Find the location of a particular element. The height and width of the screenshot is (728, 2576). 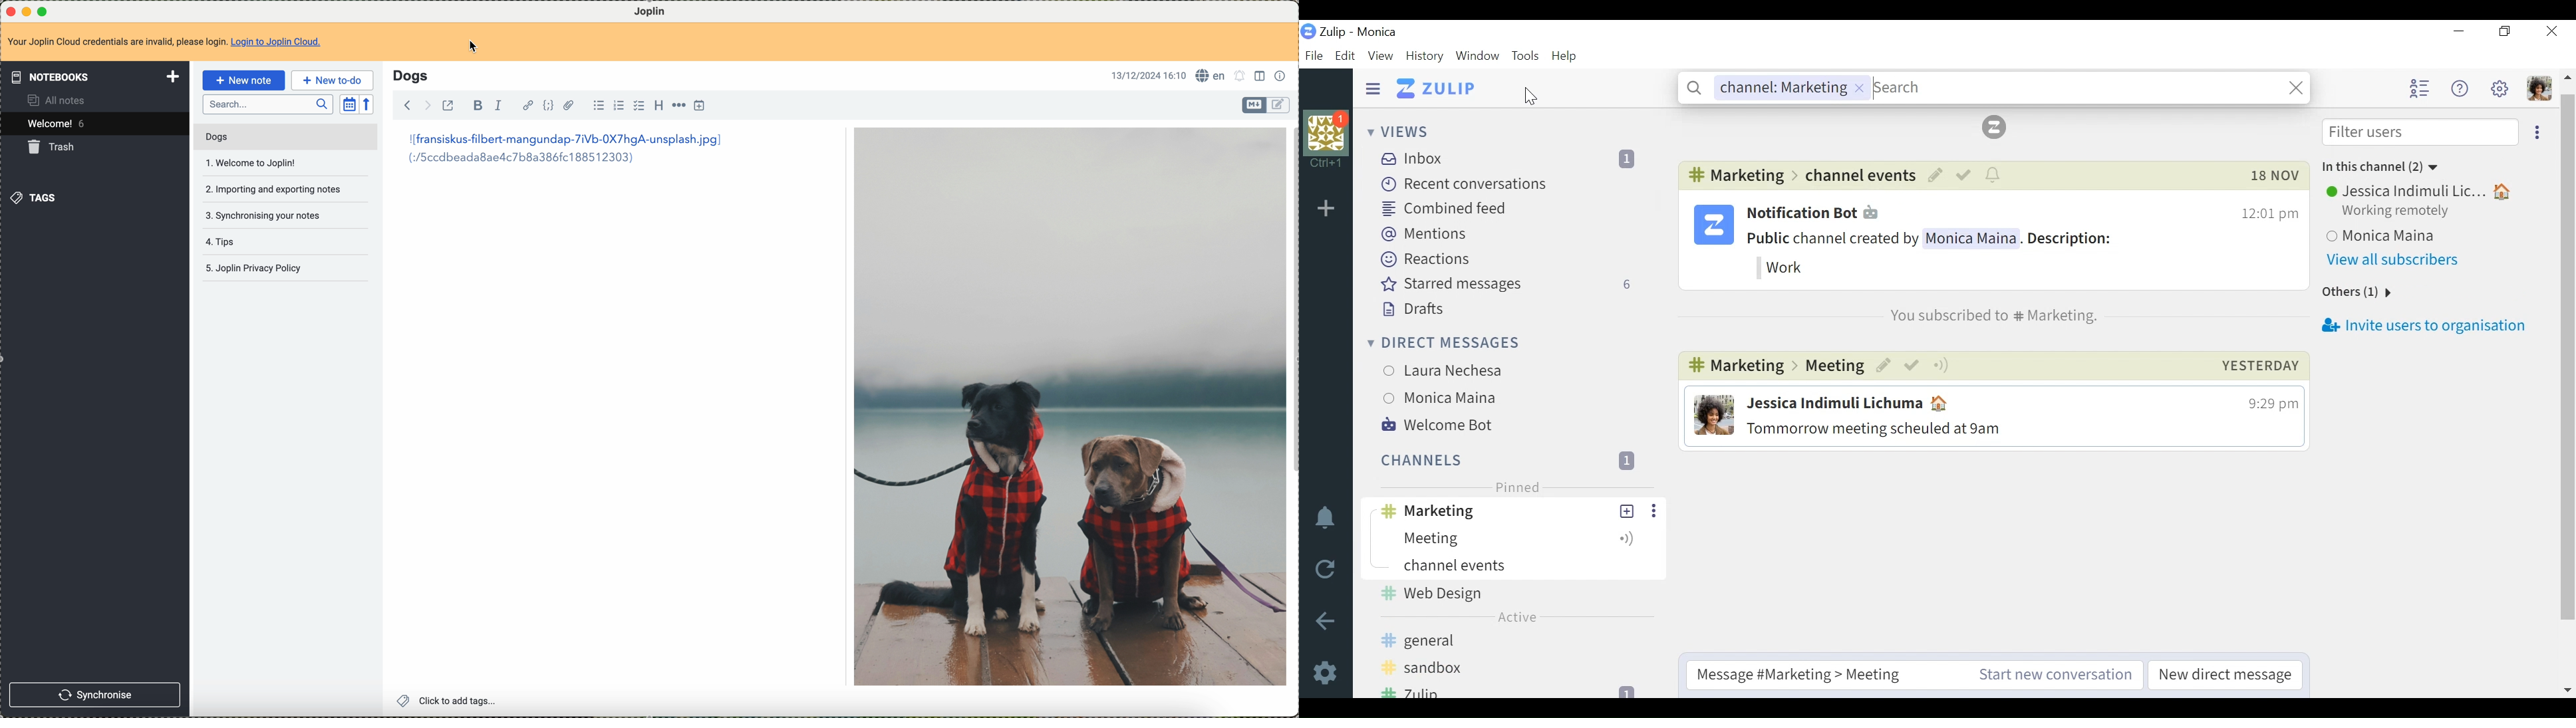

toggle editor layout is located at coordinates (1262, 77).